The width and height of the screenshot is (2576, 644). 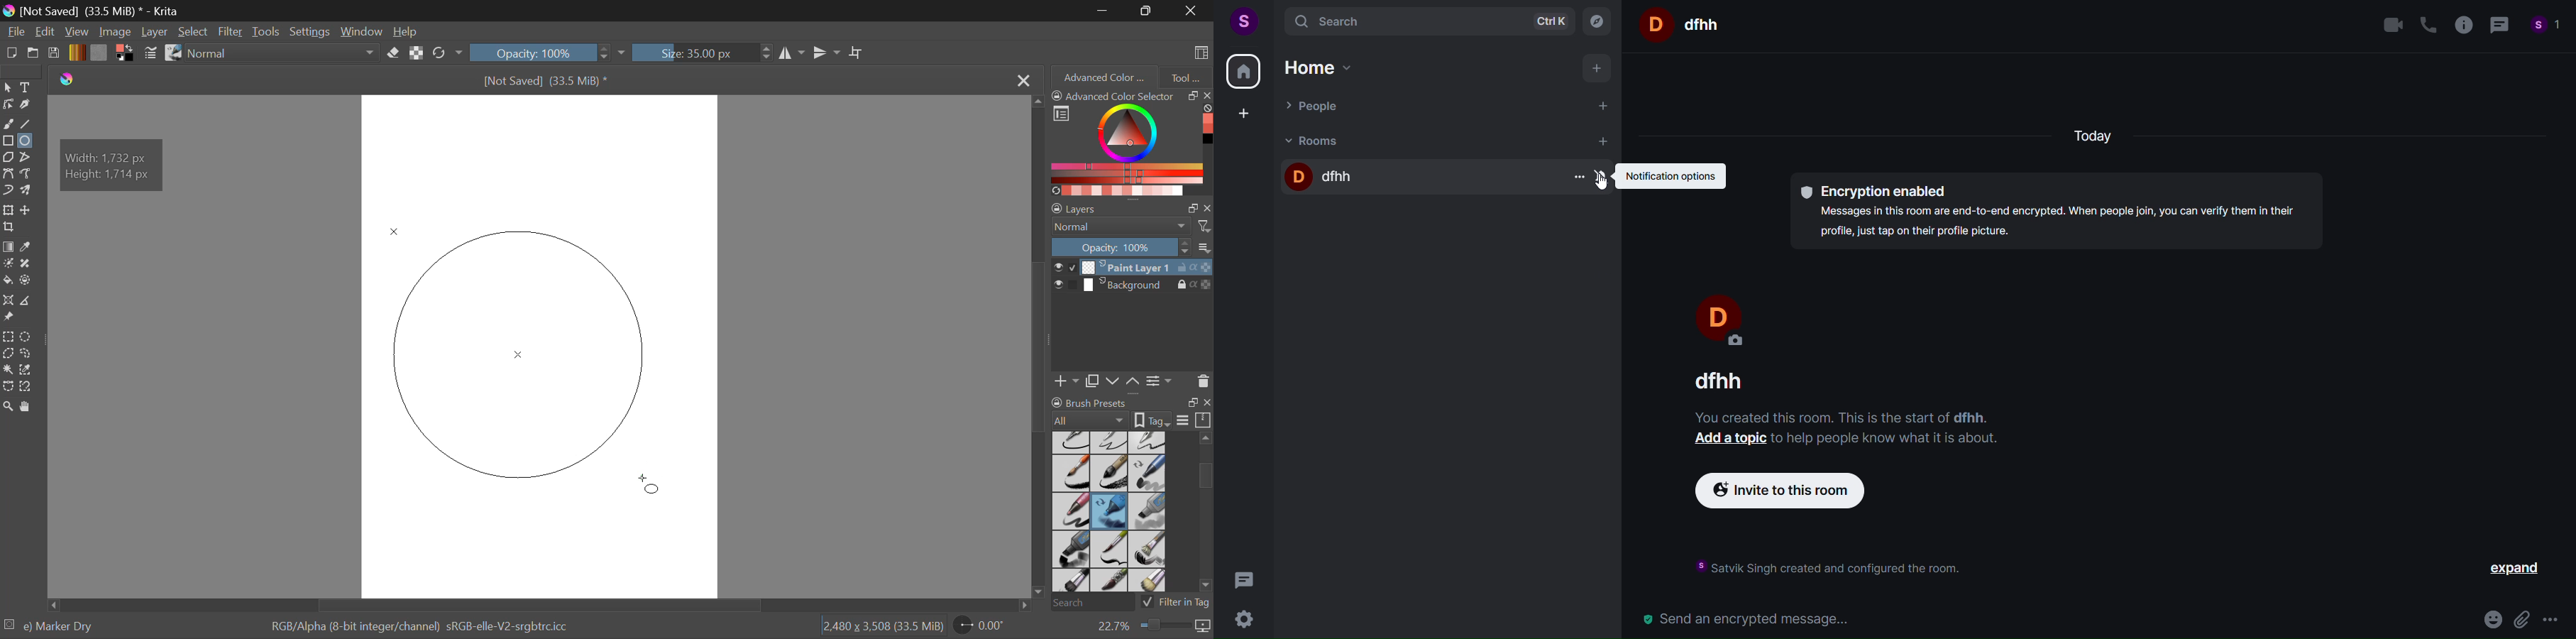 I want to click on video call, so click(x=2391, y=24).